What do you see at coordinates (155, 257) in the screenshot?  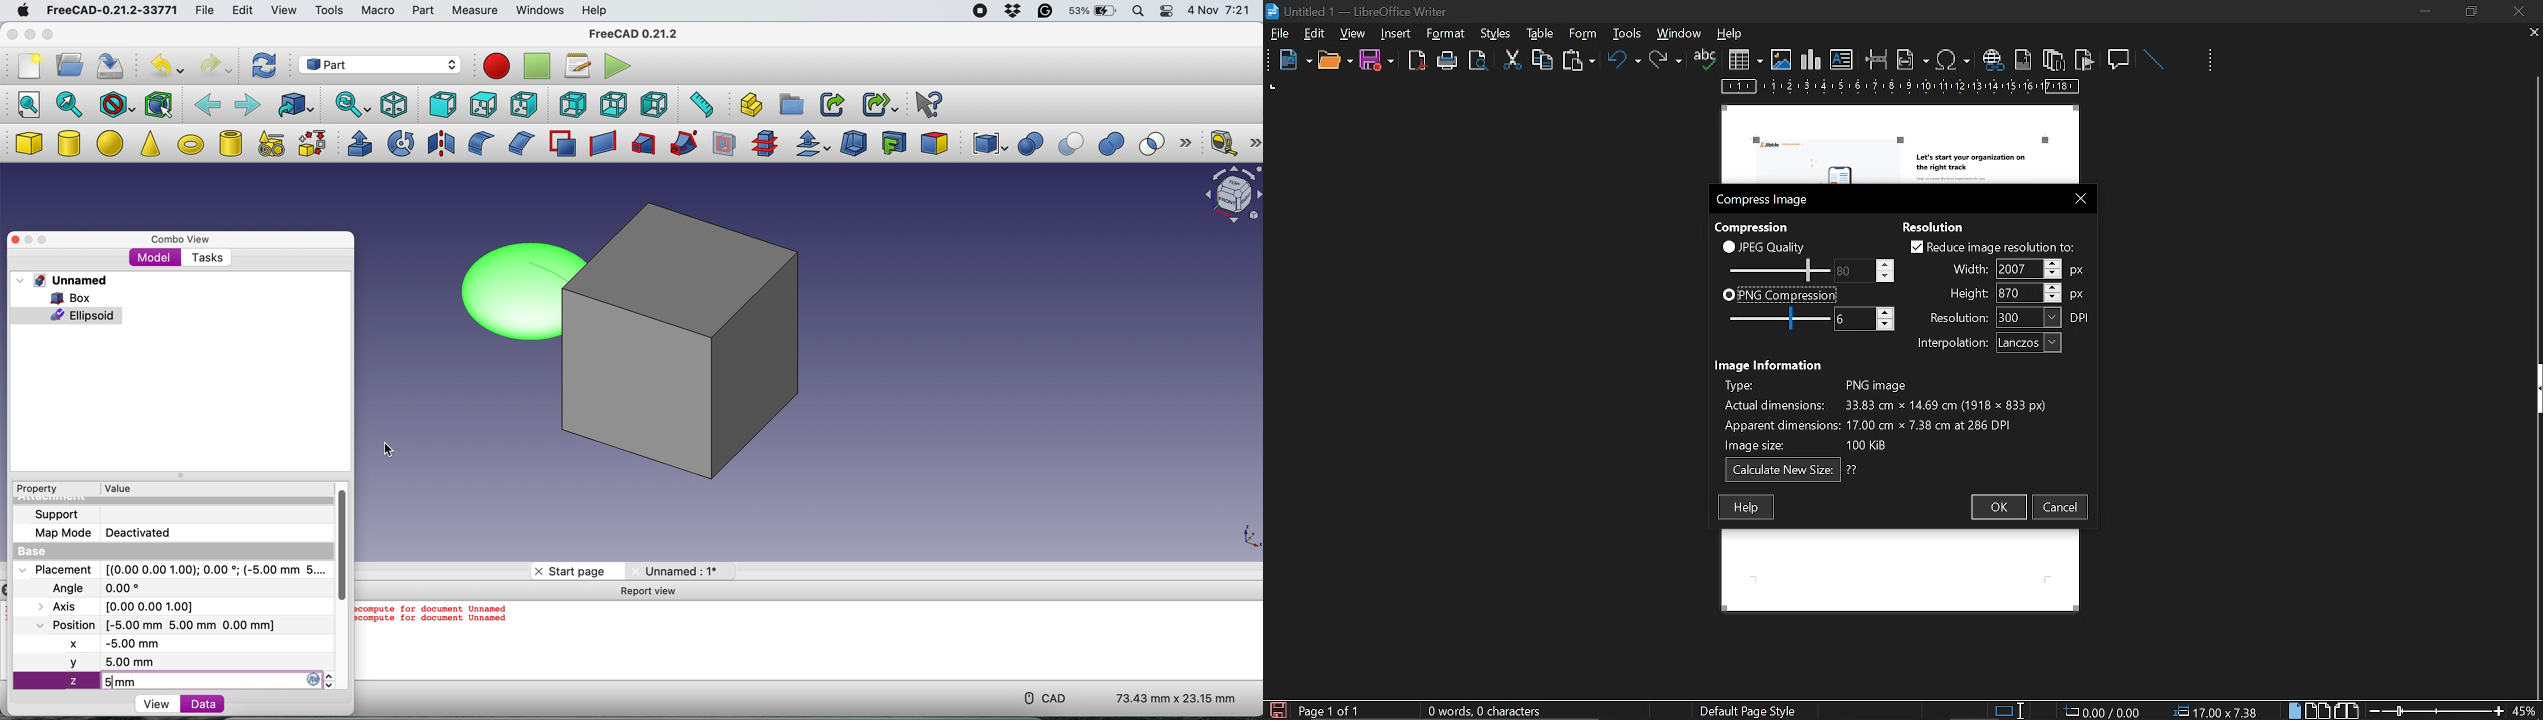 I see `model` at bounding box center [155, 257].